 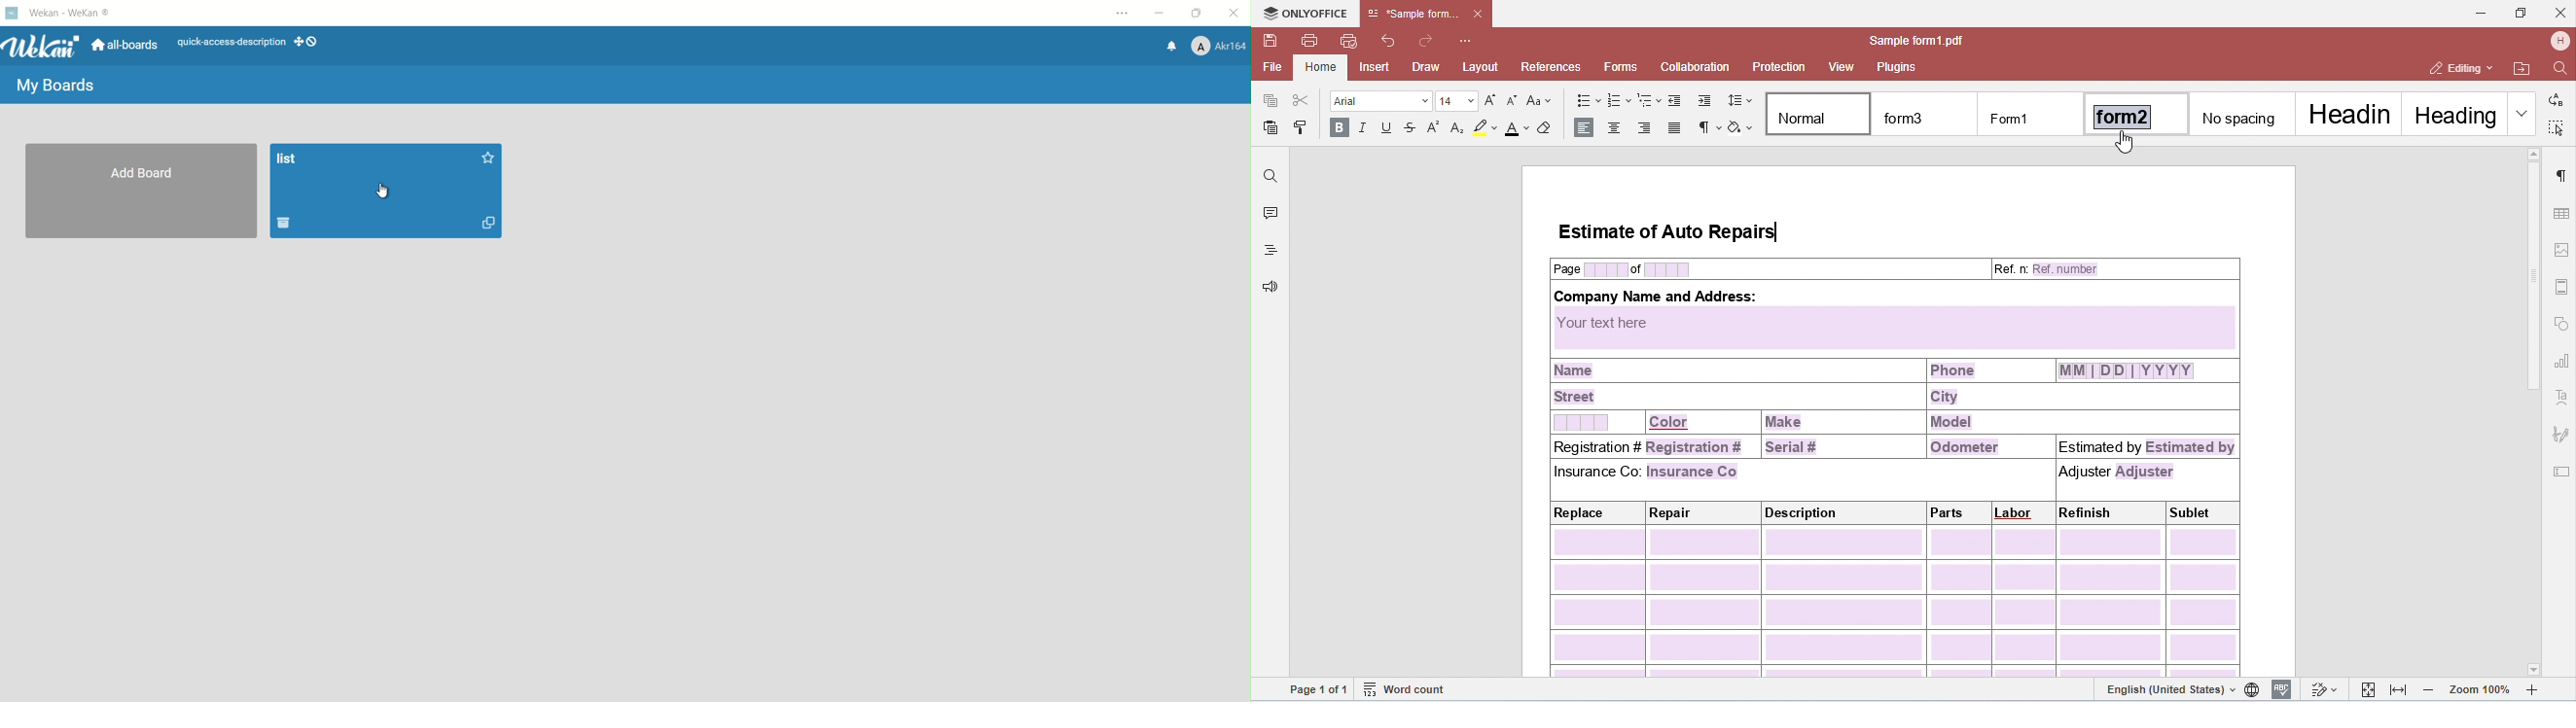 I want to click on close app, so click(x=1236, y=16).